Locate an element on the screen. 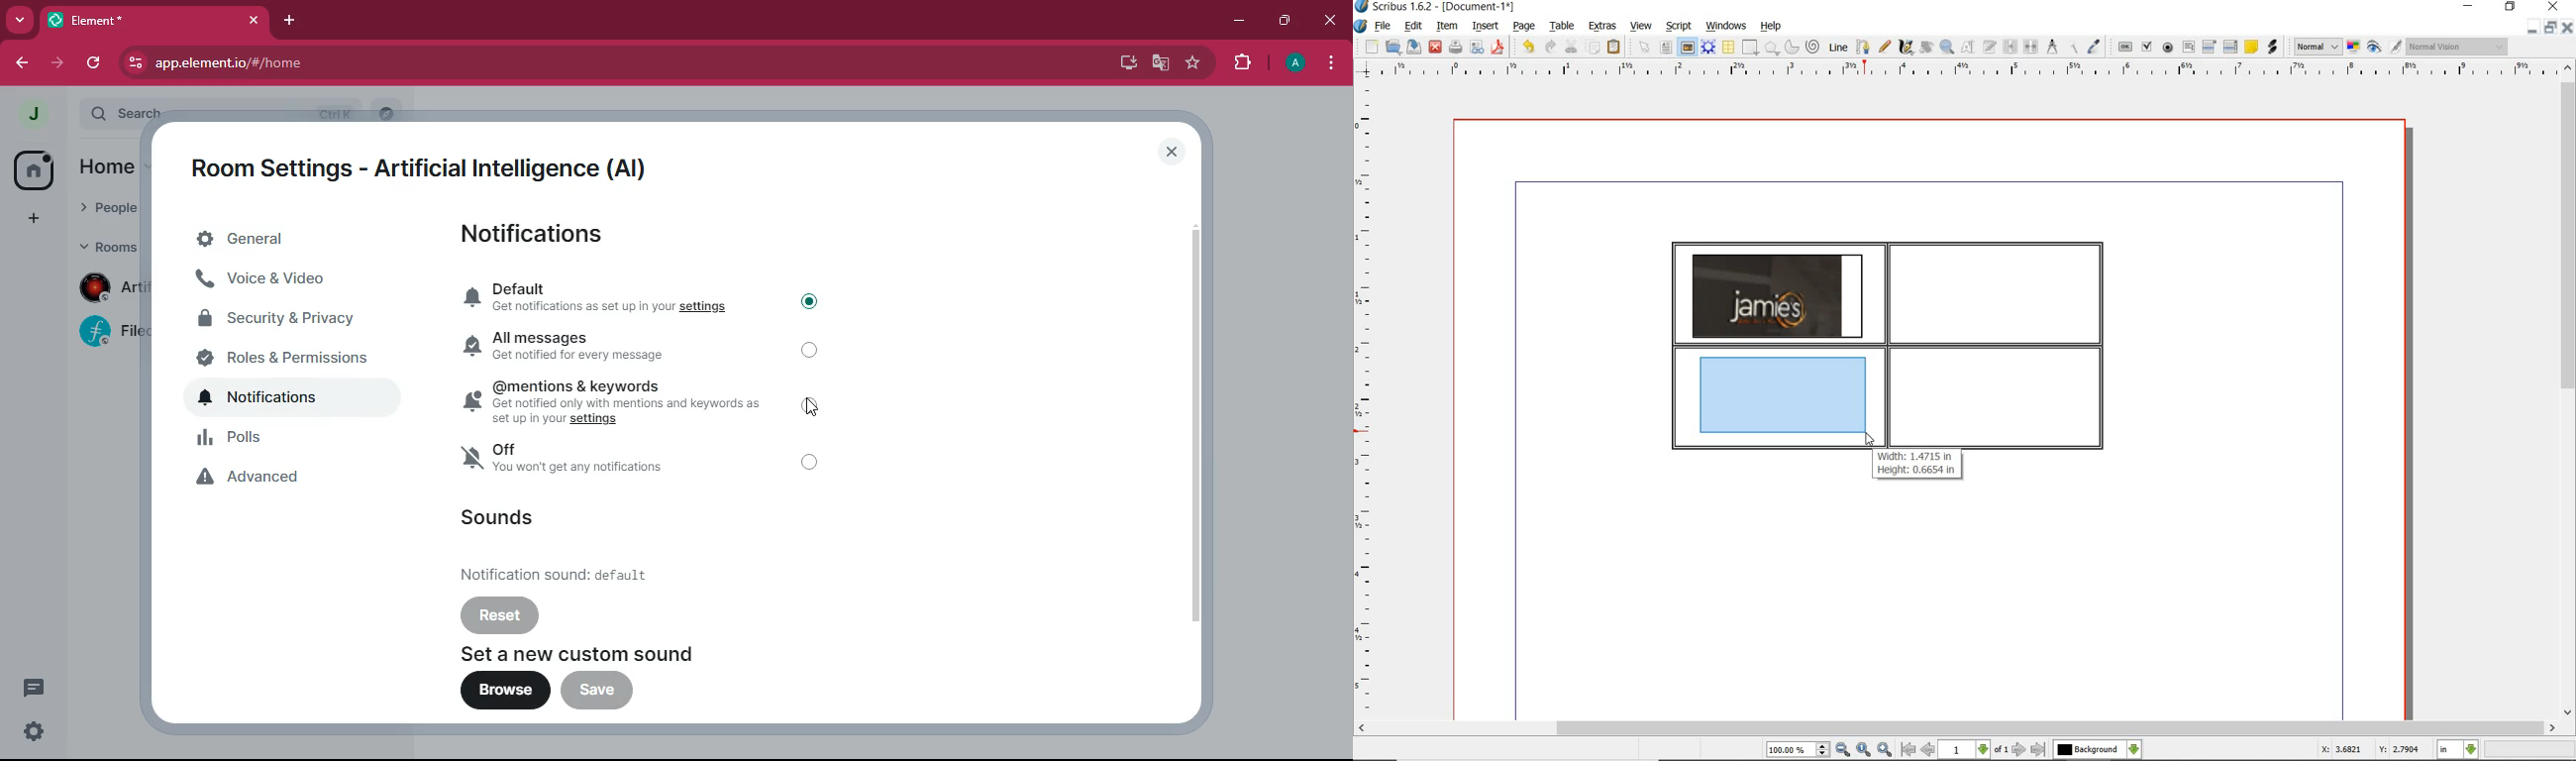 The height and width of the screenshot is (784, 2576). notifications is located at coordinates (292, 398).